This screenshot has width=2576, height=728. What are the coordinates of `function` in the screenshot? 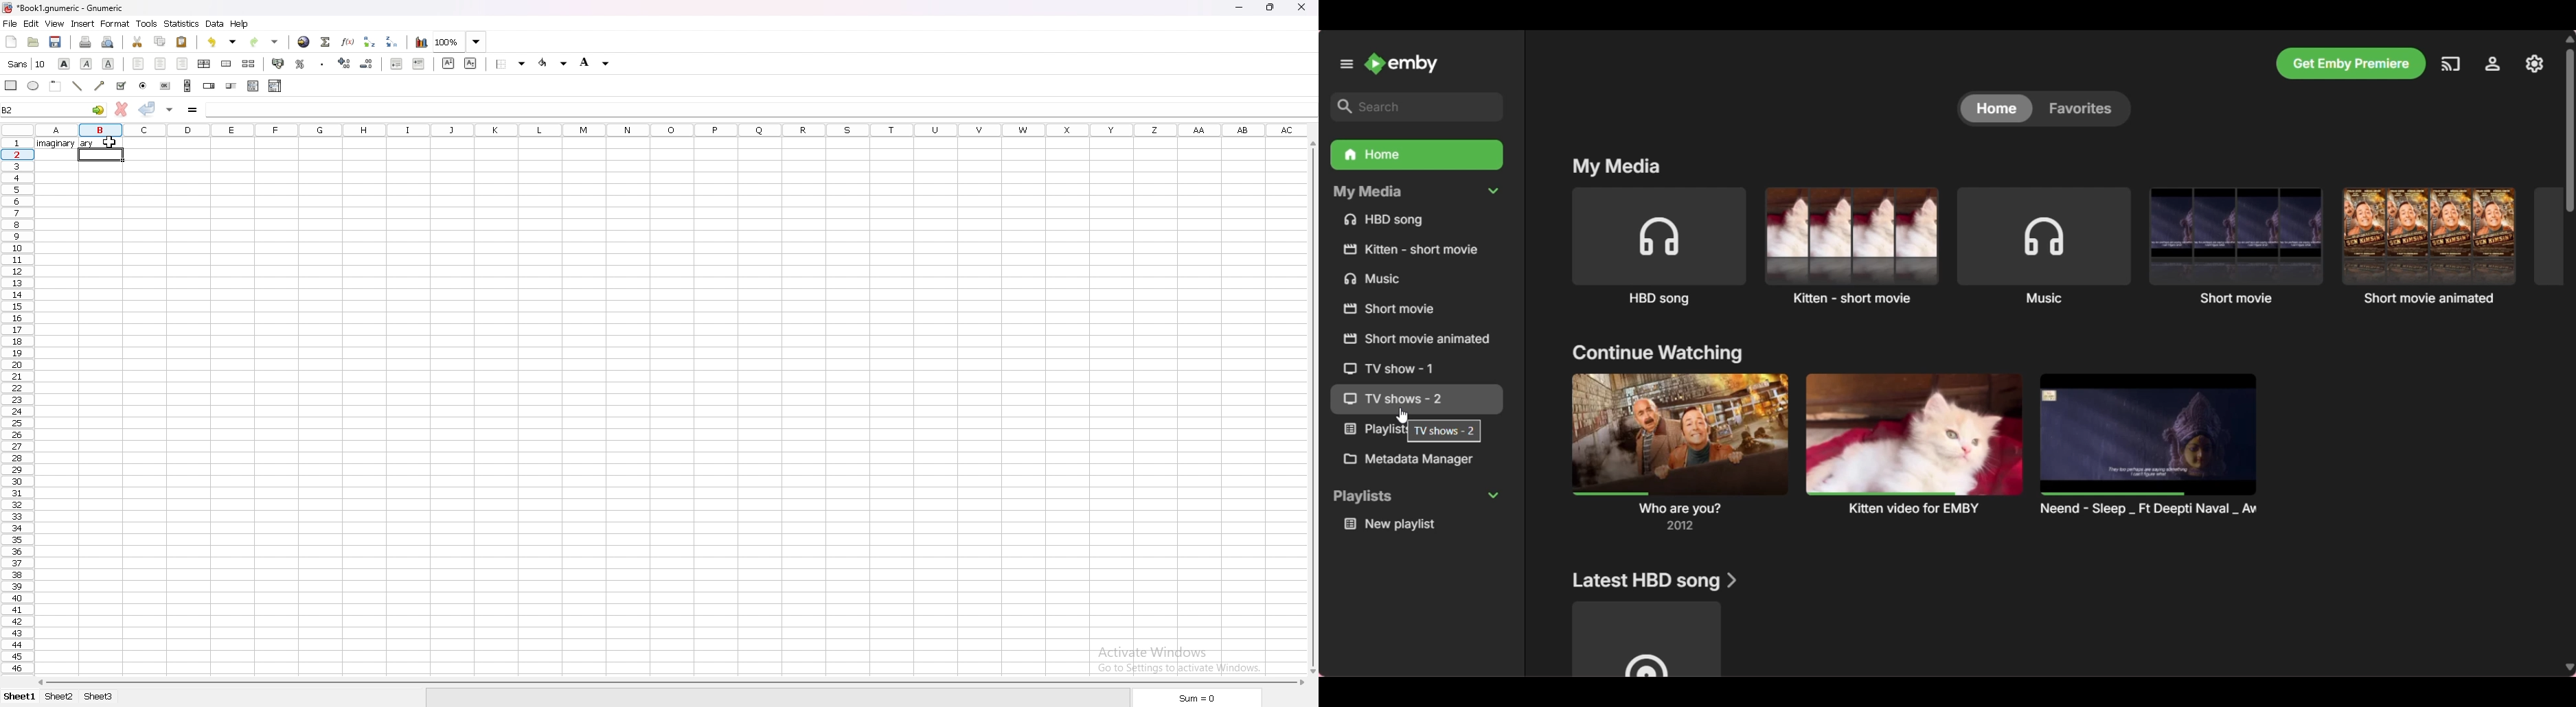 It's located at (348, 41).